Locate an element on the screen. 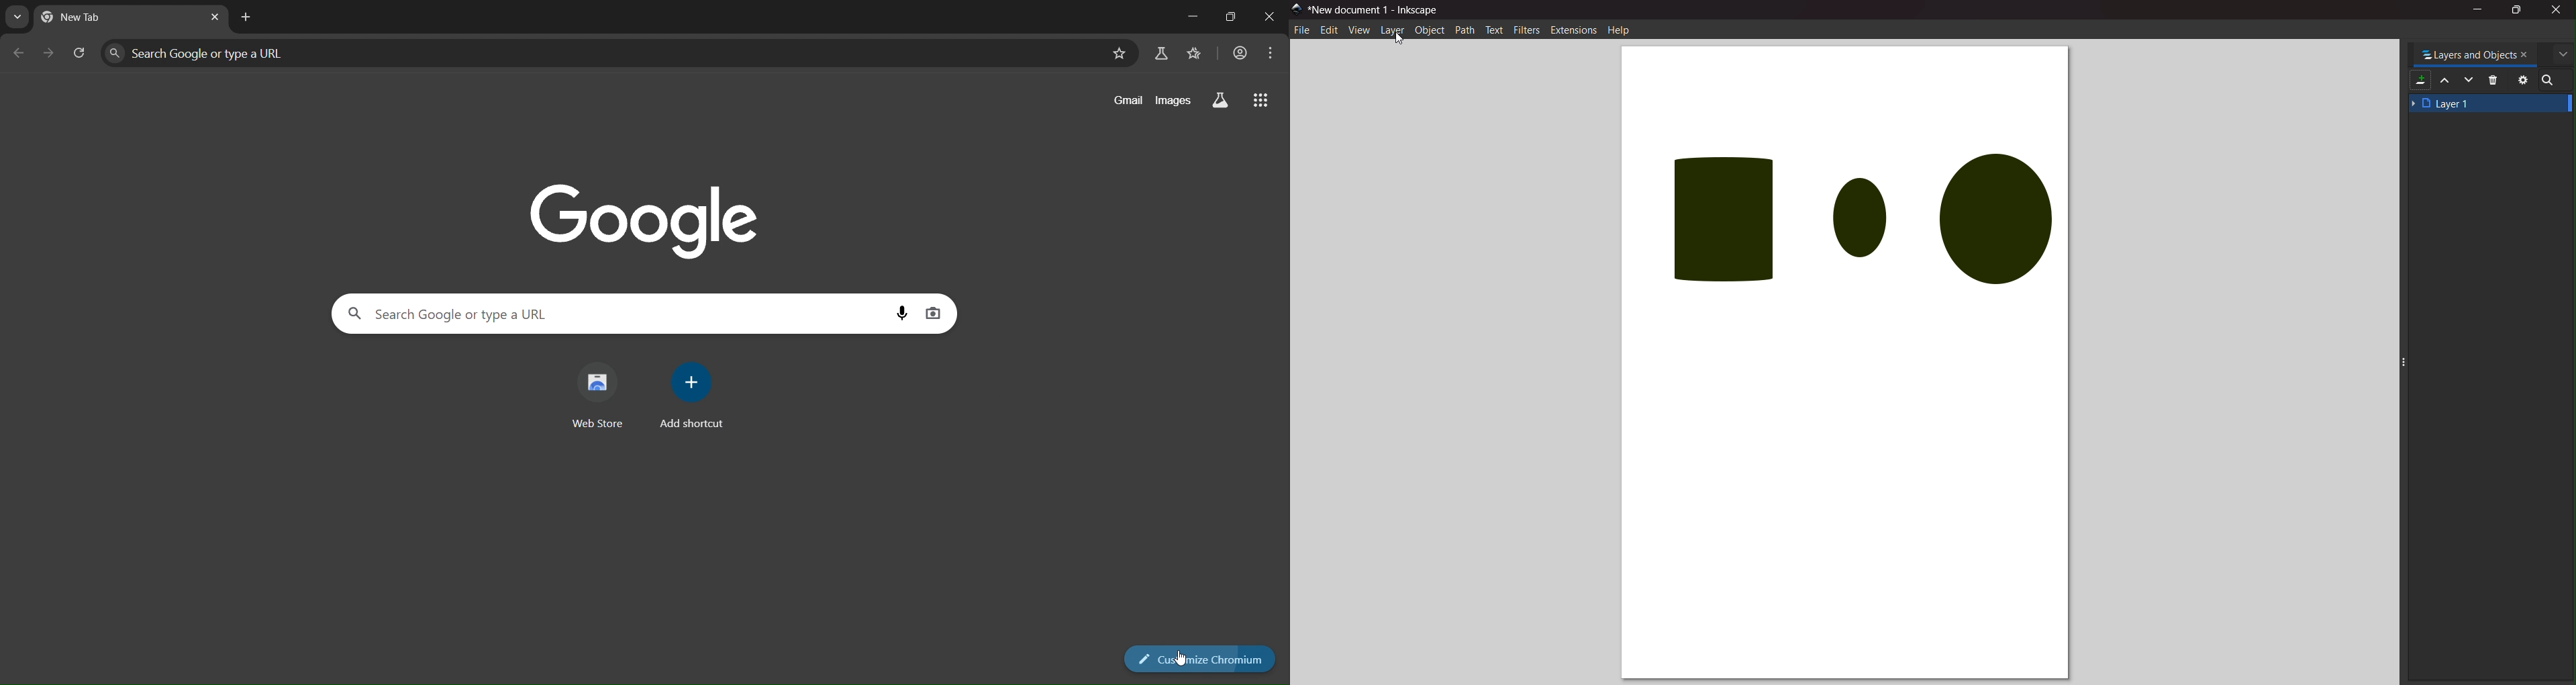 The image size is (2576, 700). object is located at coordinates (1429, 30).